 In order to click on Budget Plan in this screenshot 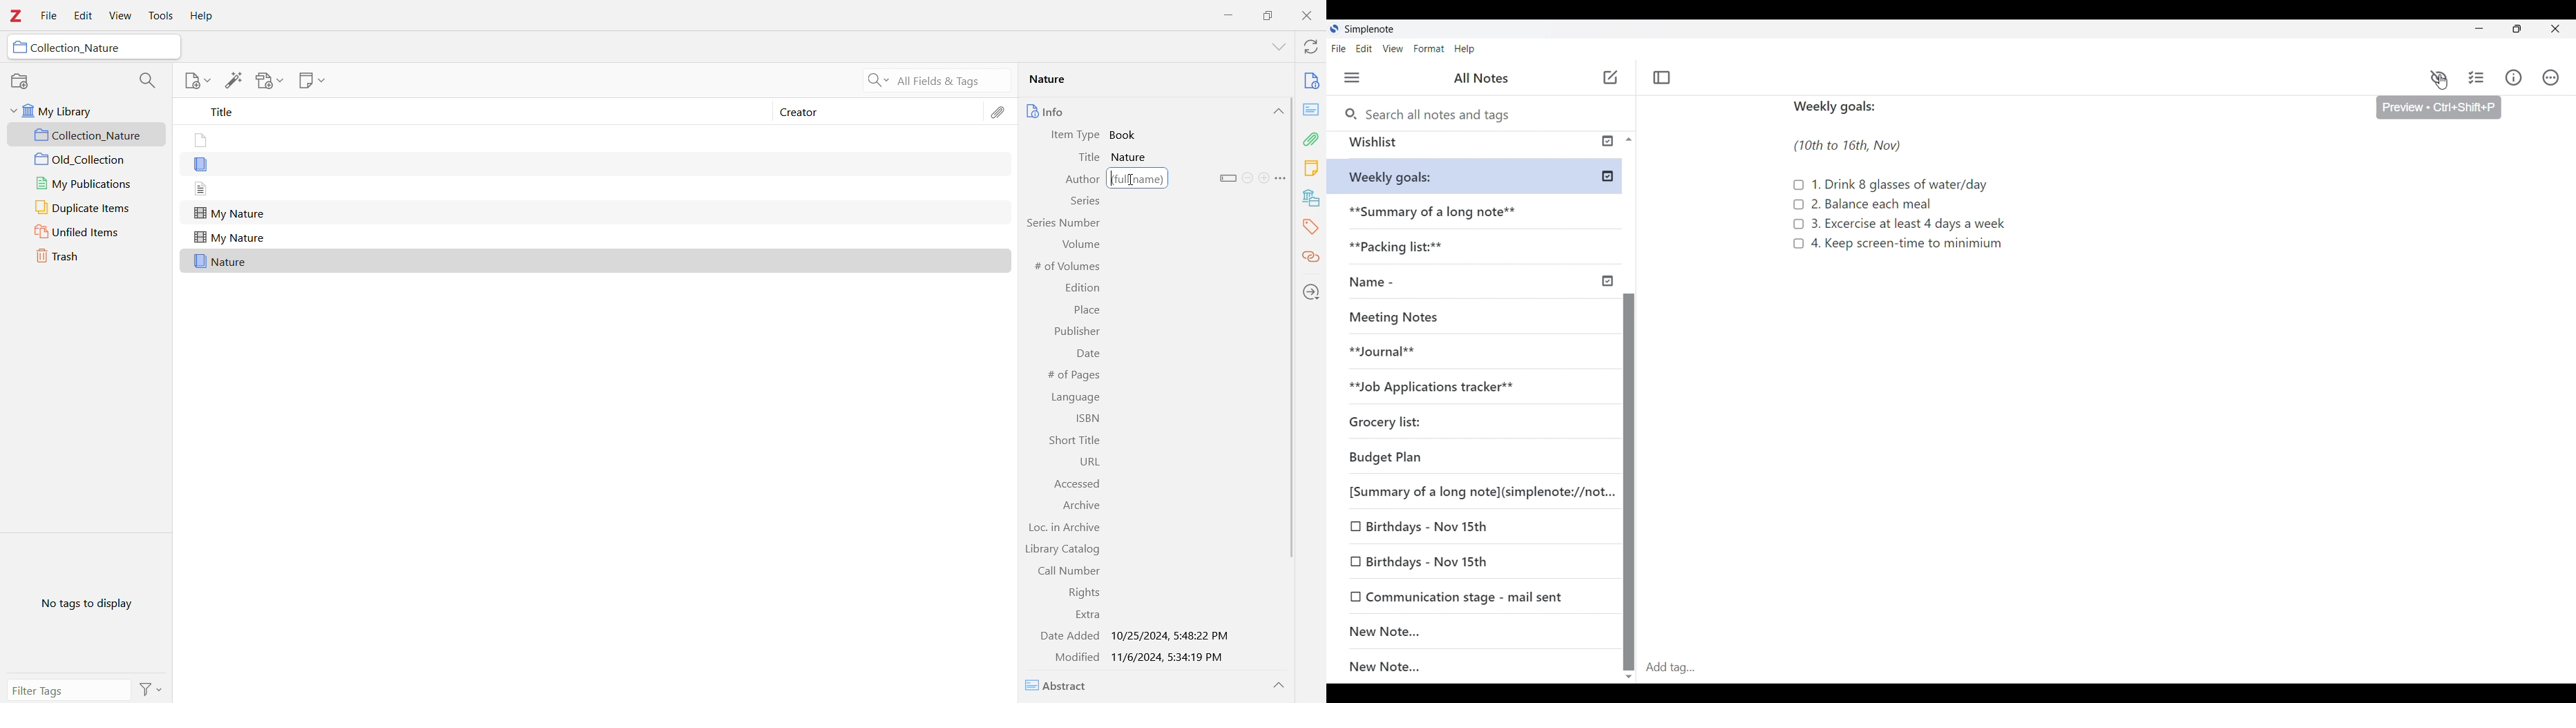, I will do `click(1449, 454)`.